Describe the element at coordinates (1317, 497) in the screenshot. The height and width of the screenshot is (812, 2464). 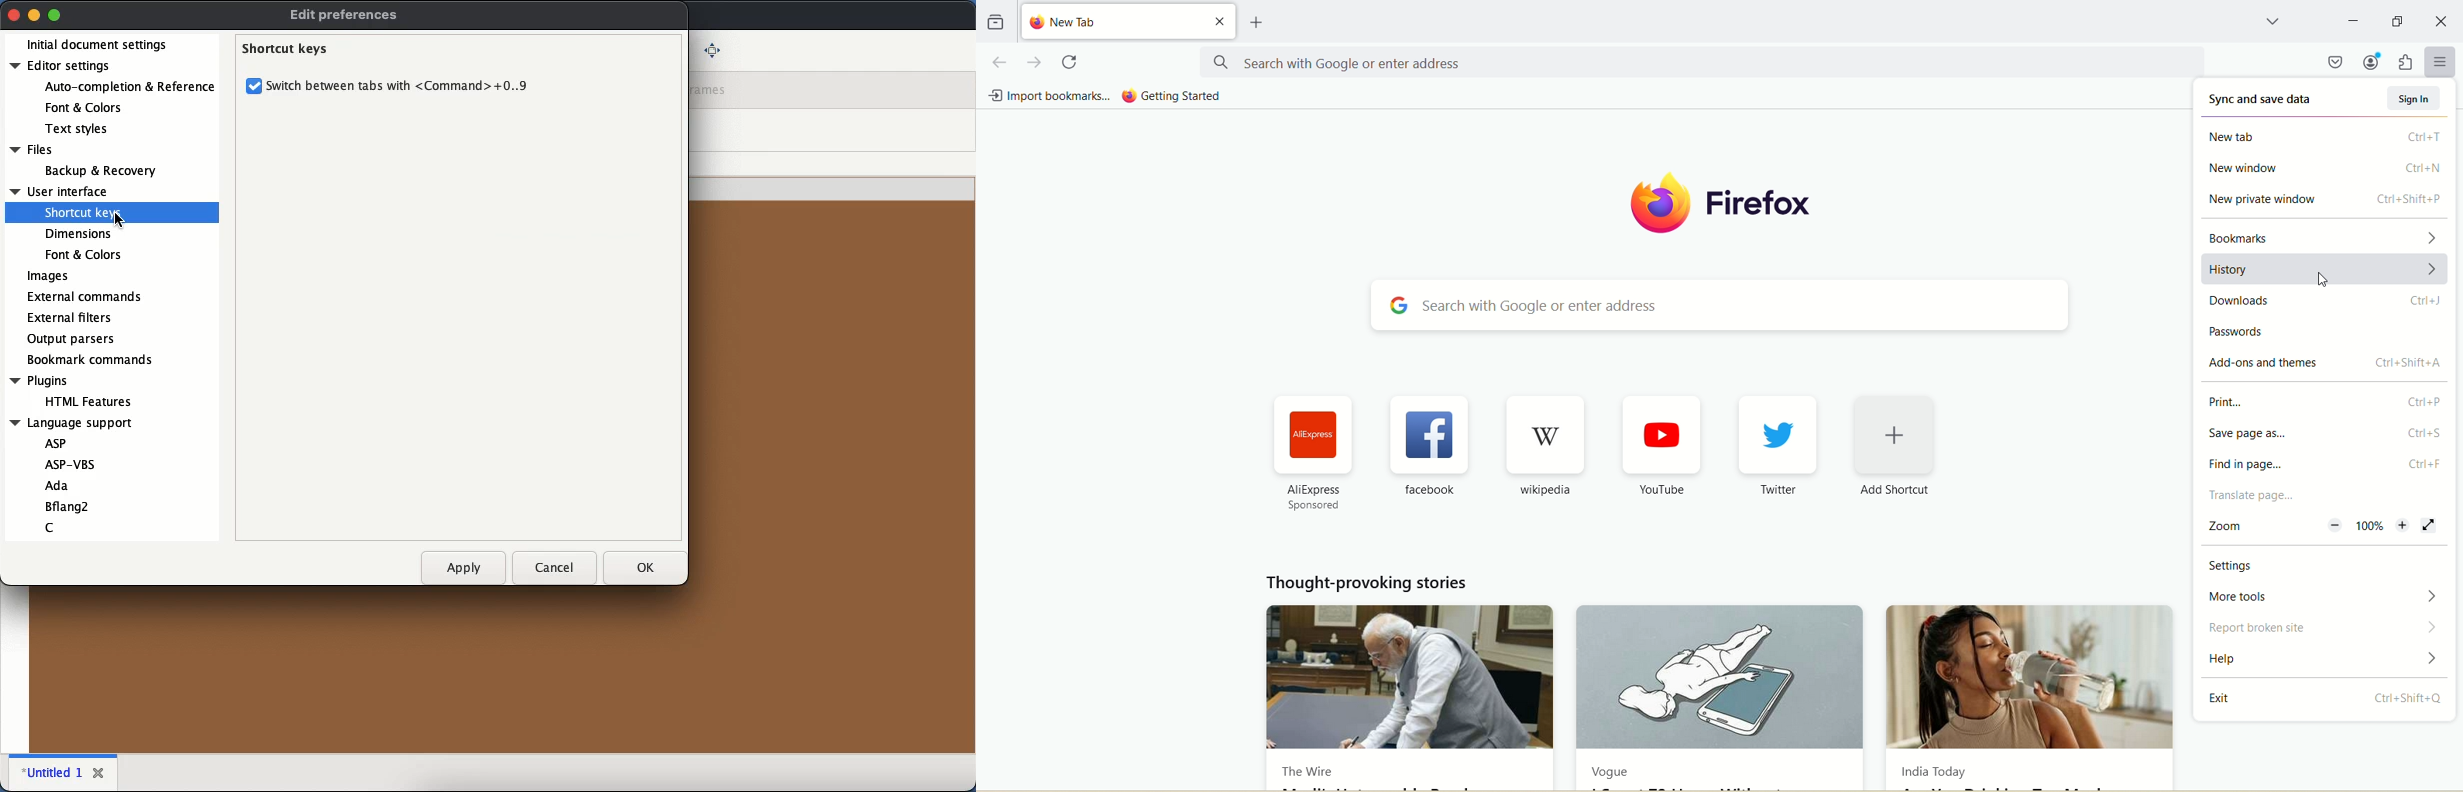
I see `AliExpress sponsored` at that location.